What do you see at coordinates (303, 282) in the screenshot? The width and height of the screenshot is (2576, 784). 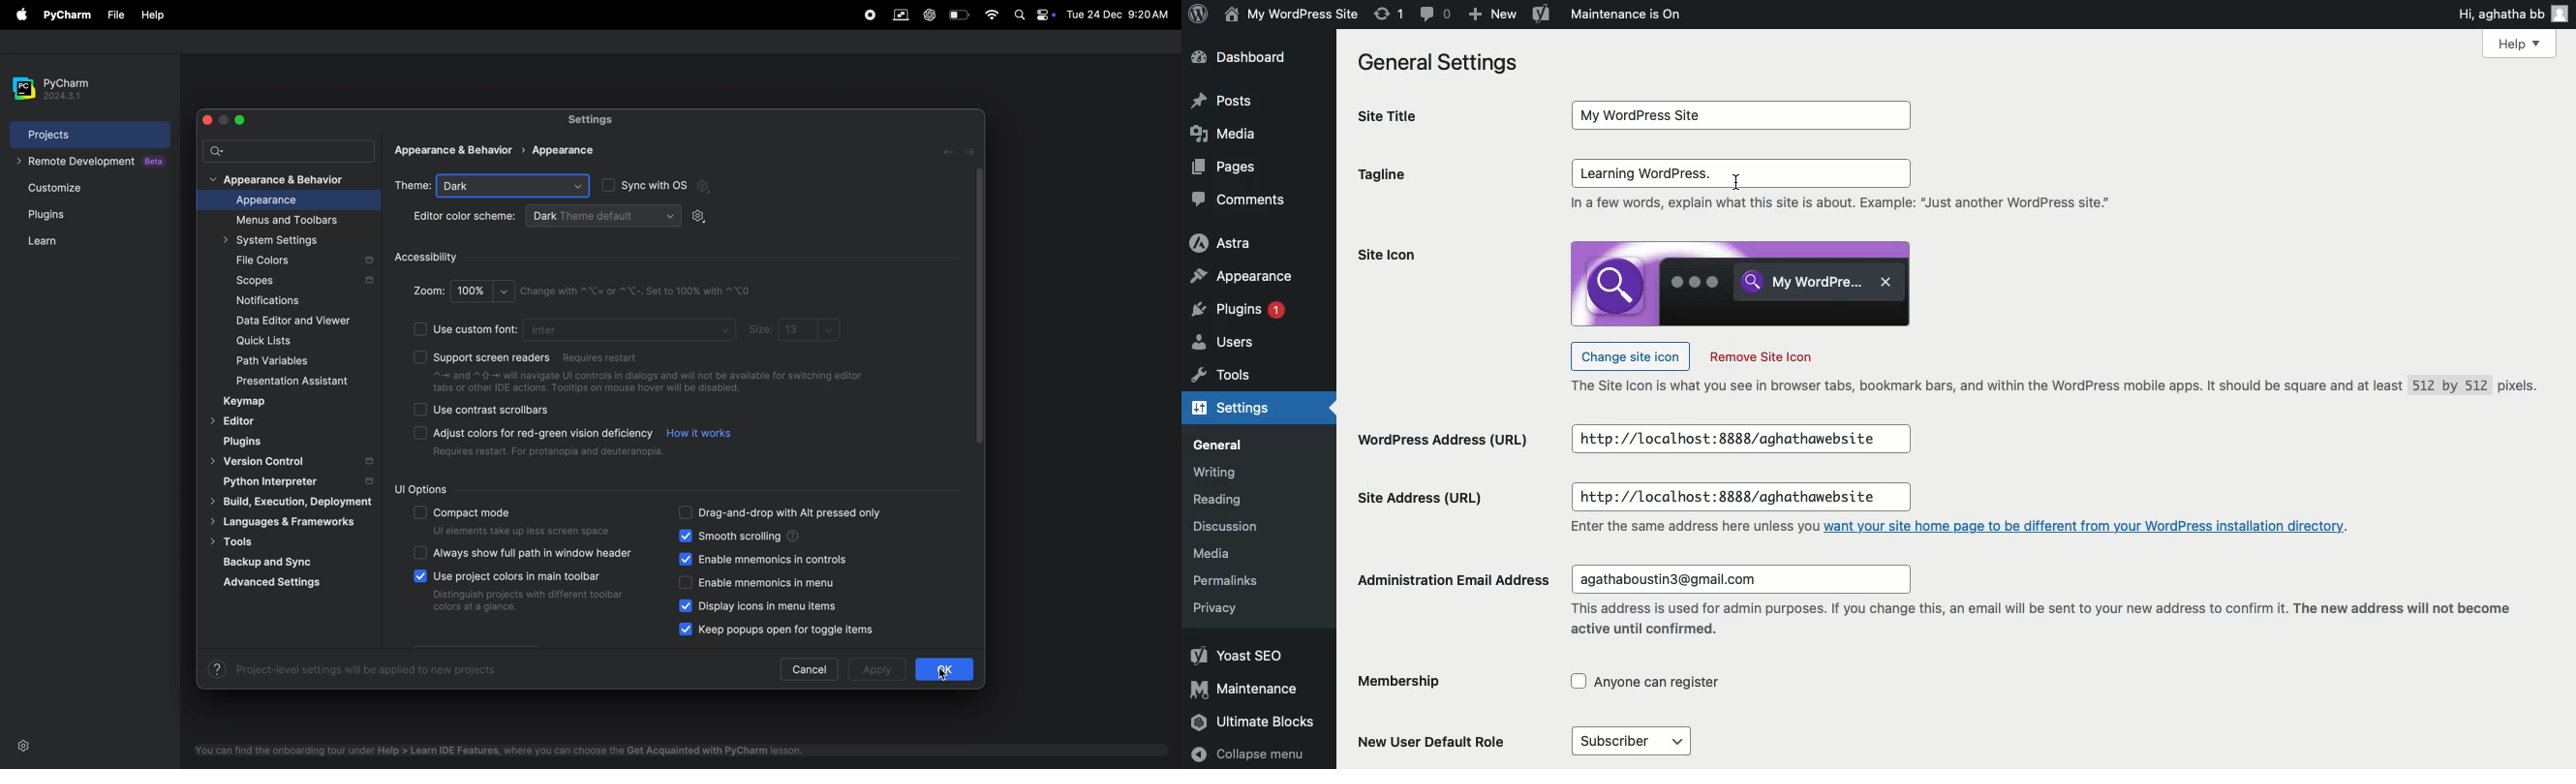 I see `scopes` at bounding box center [303, 282].